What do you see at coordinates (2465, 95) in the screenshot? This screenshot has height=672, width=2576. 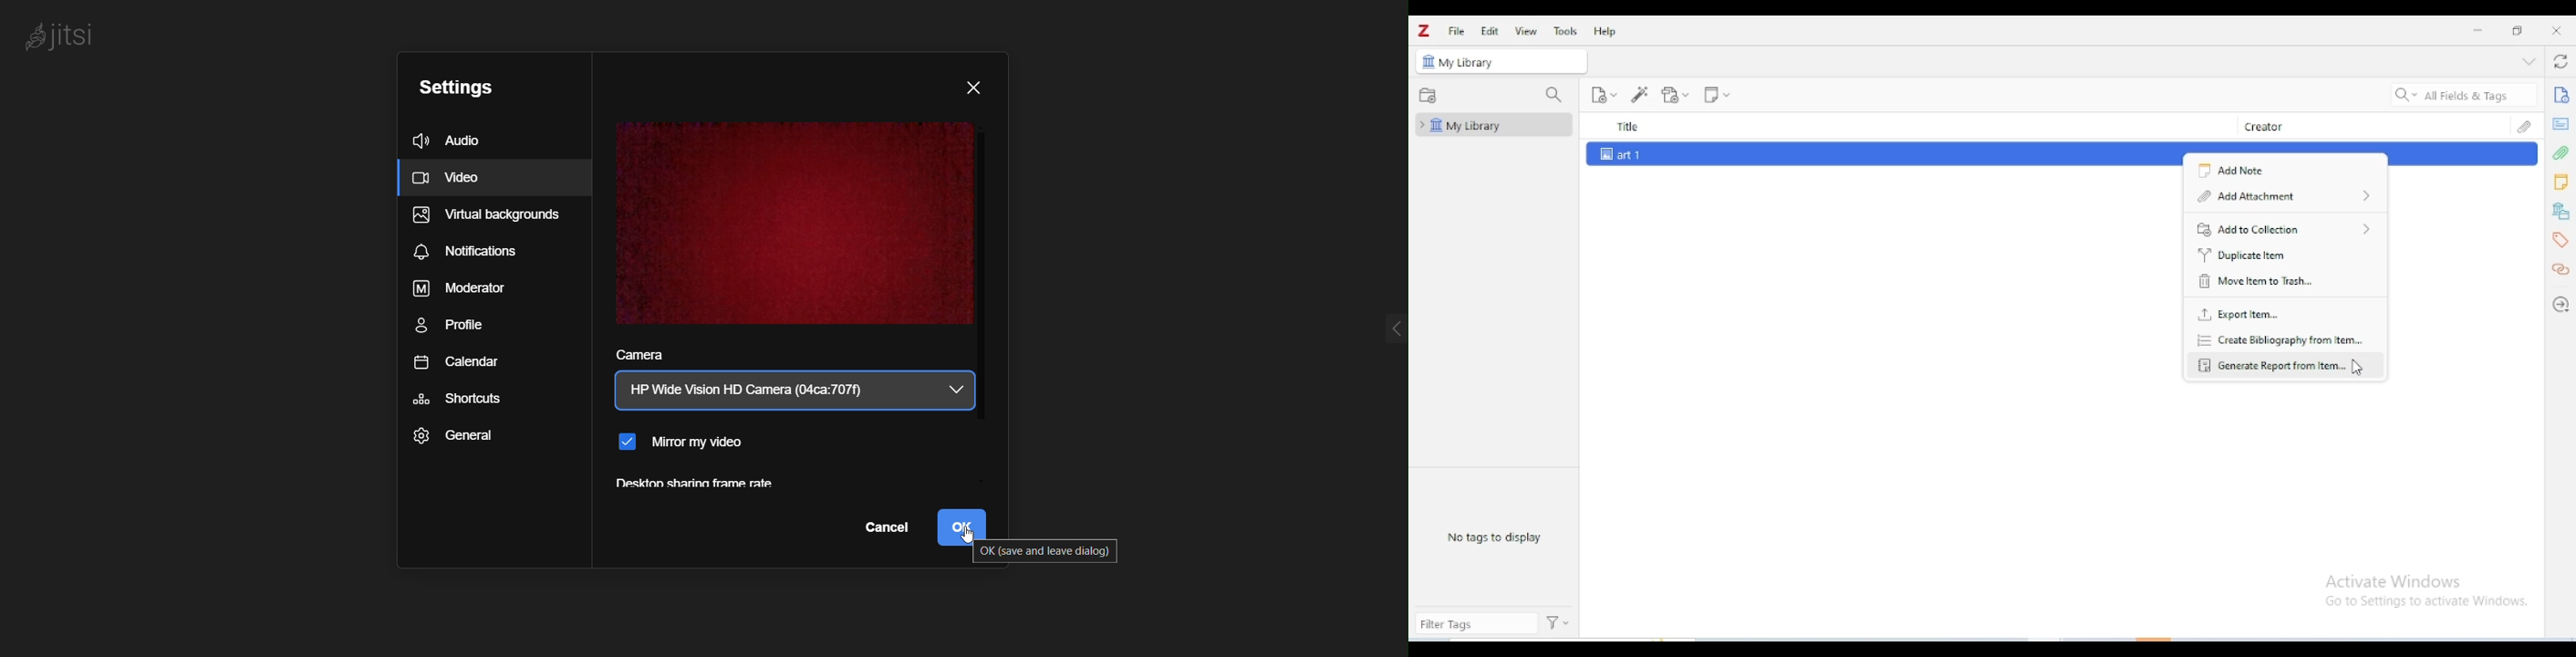 I see `search all fields & tags` at bounding box center [2465, 95].